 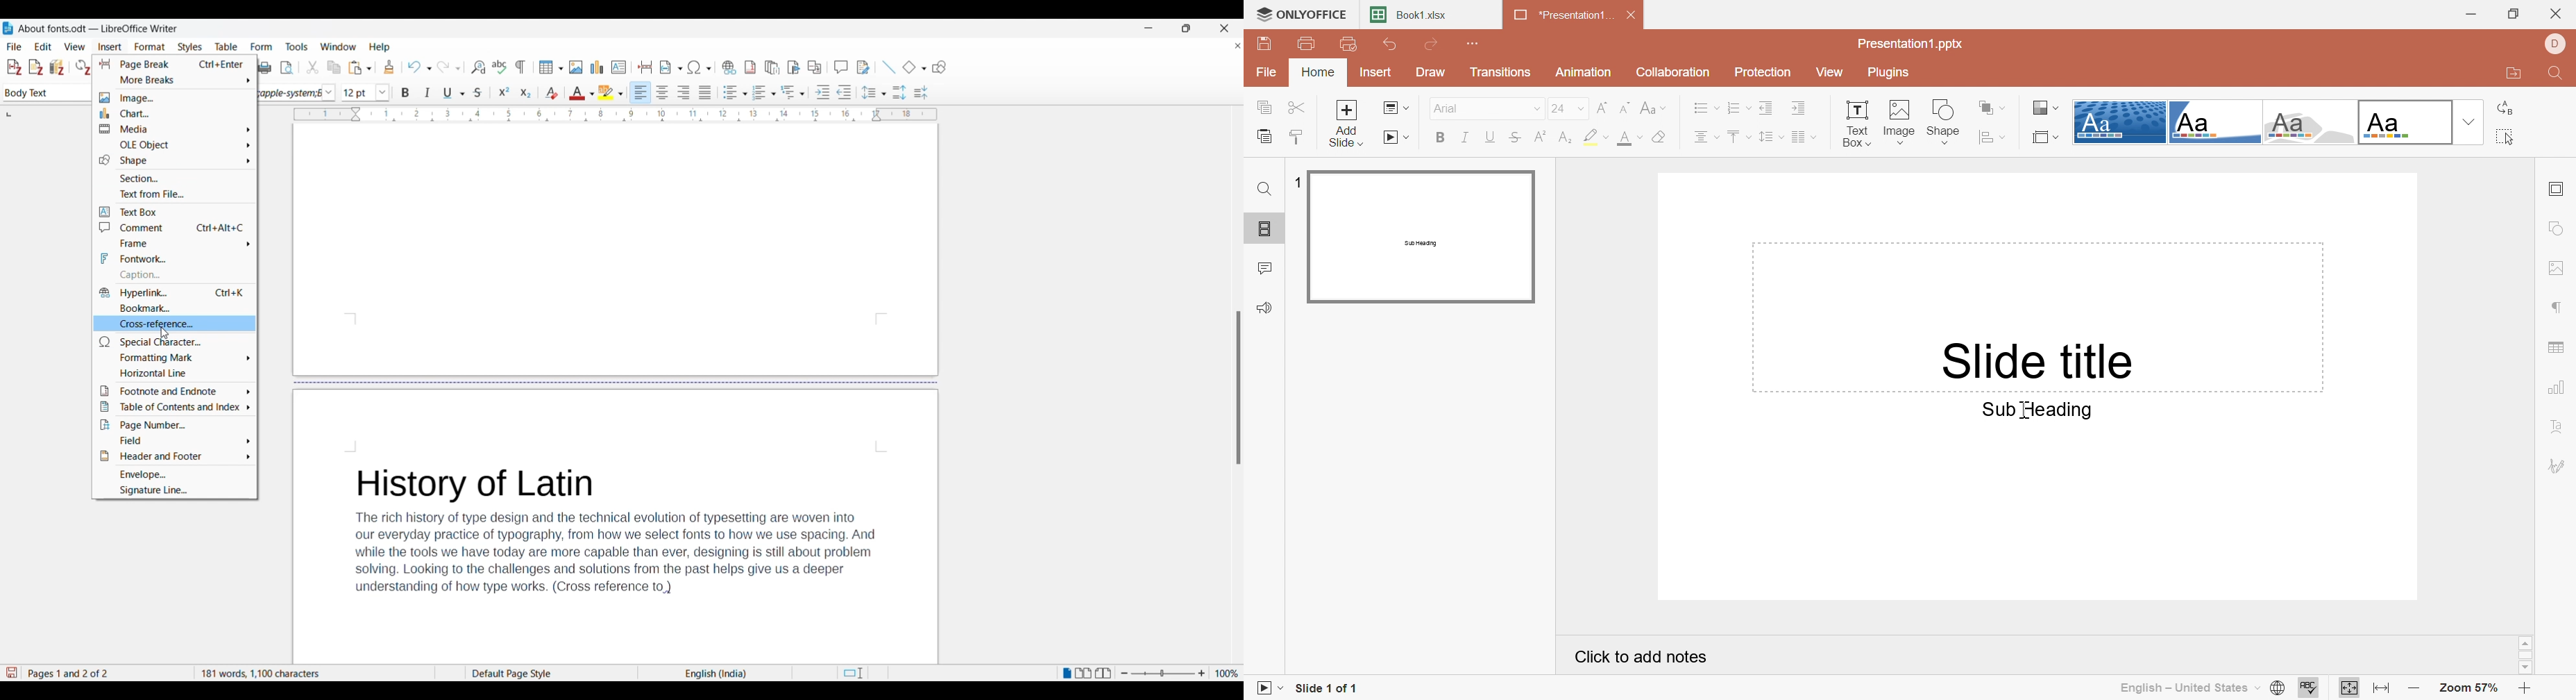 I want to click on 24, so click(x=1568, y=108).